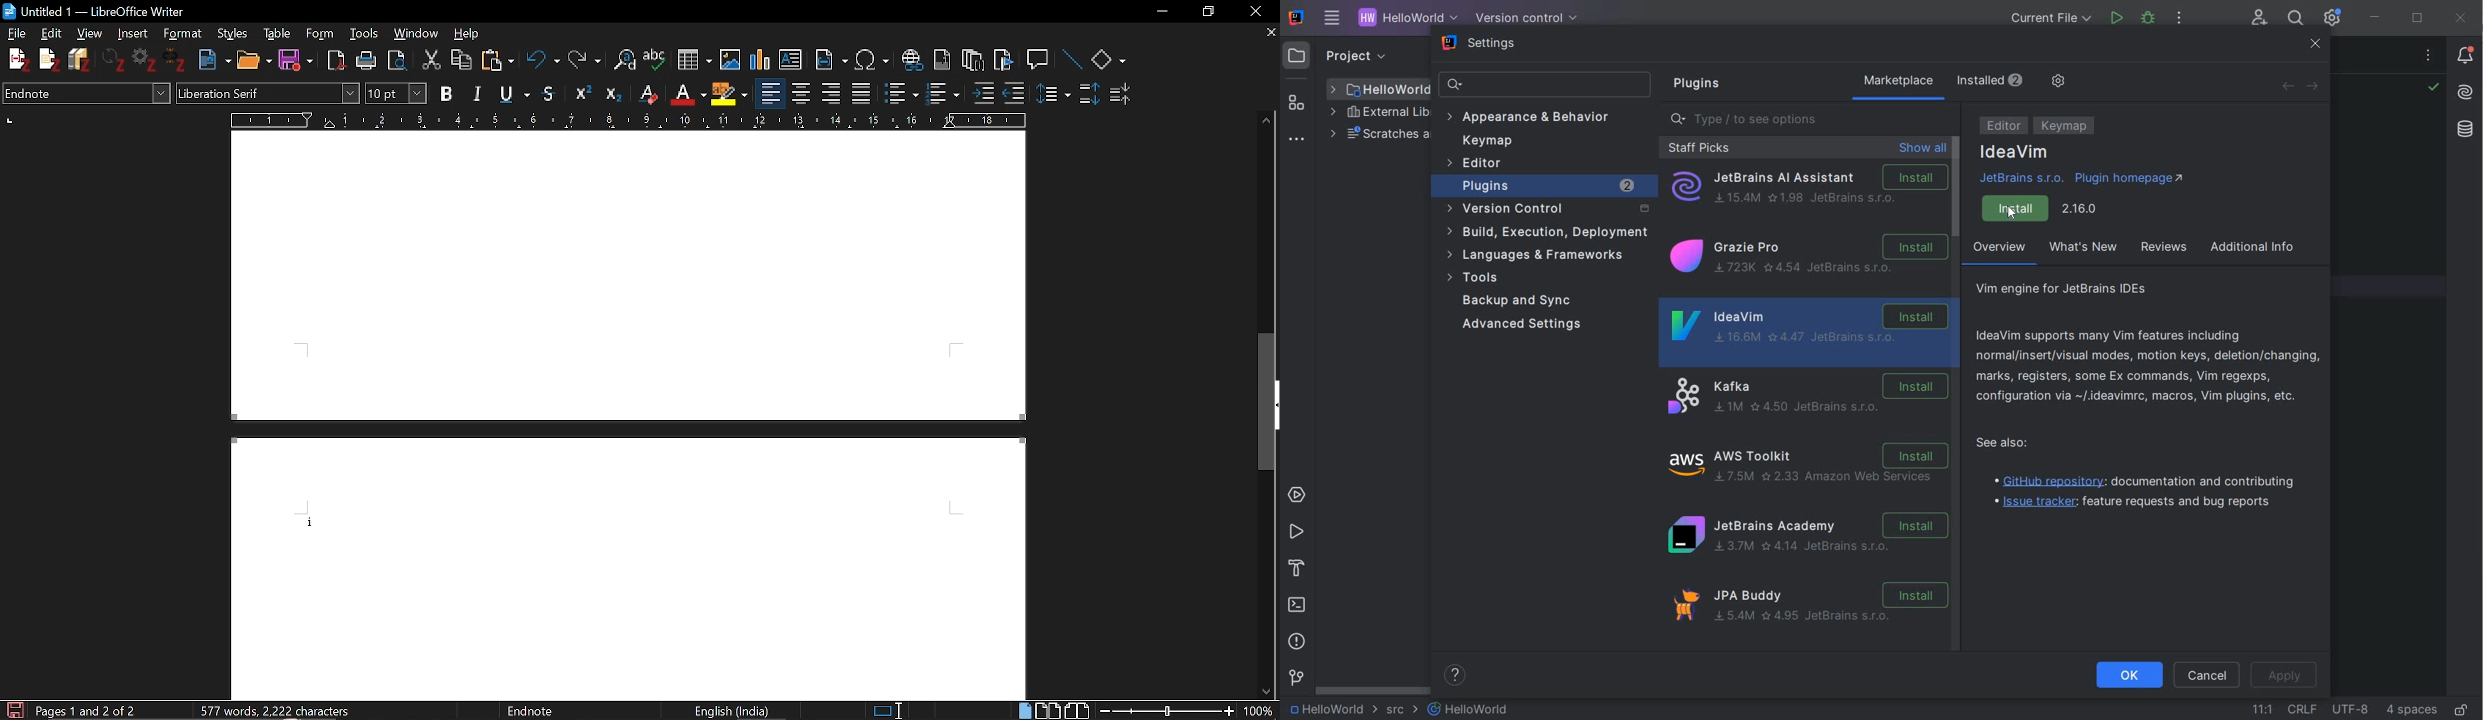 The image size is (2492, 728). I want to click on Insert bookmark, so click(1005, 64).